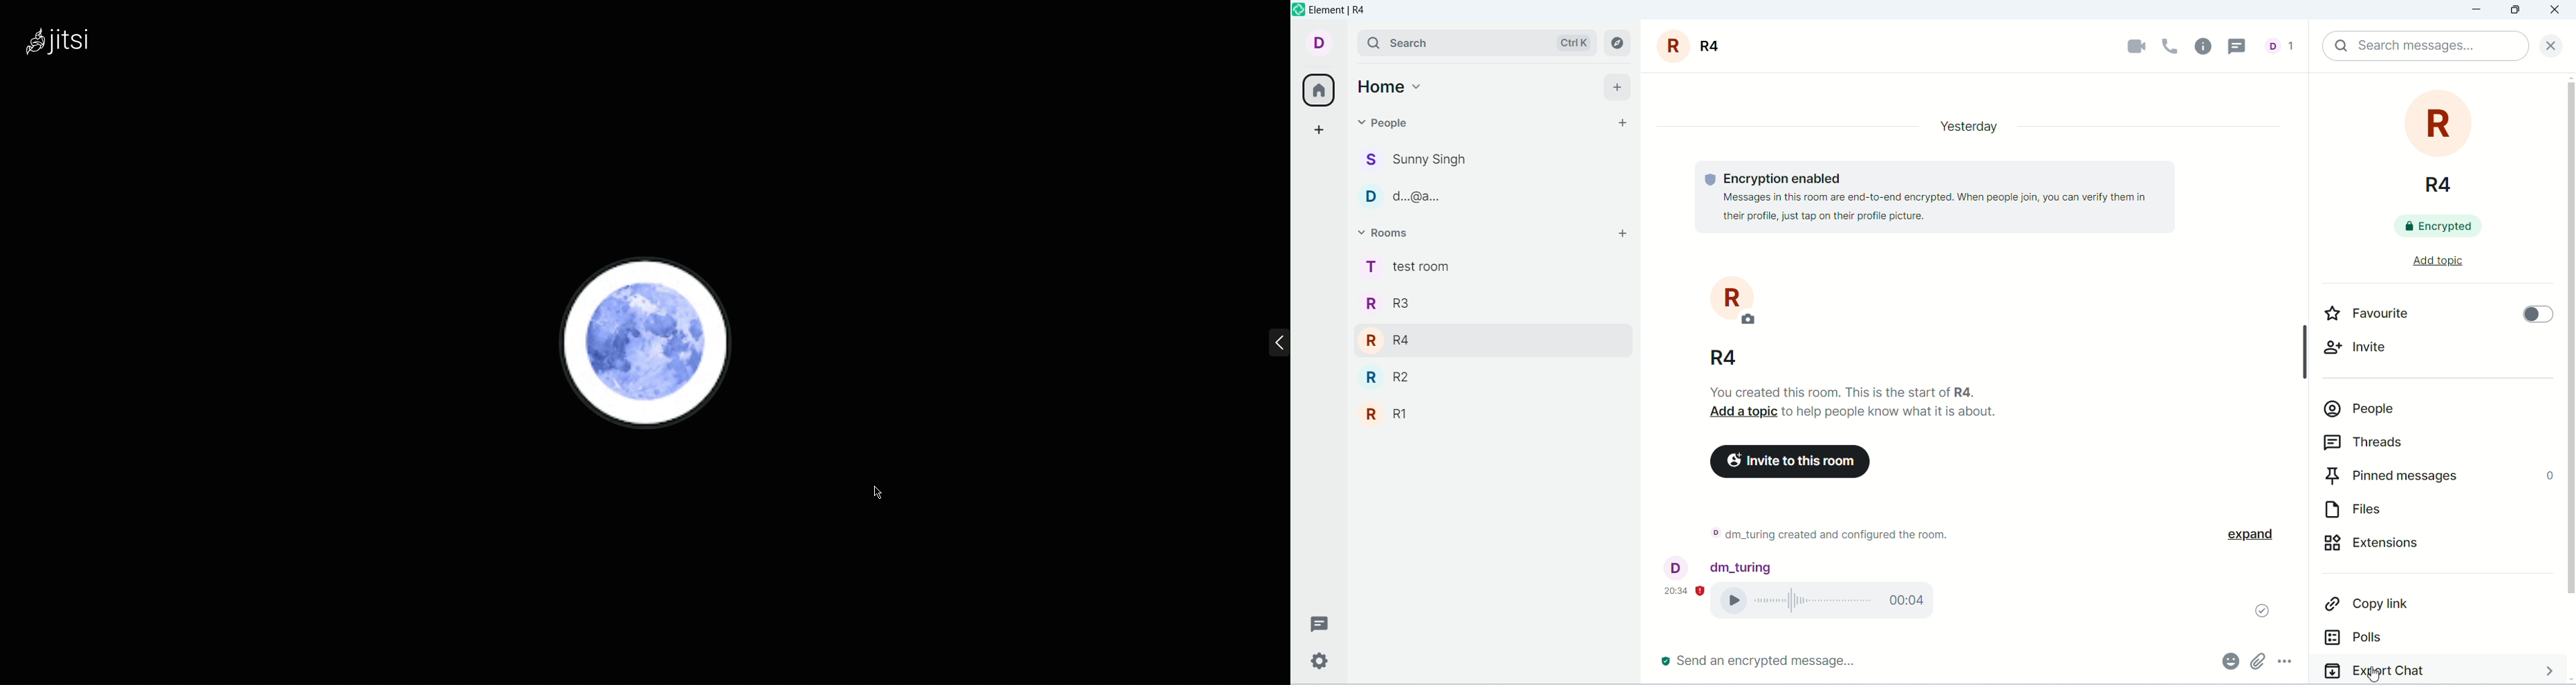  Describe the element at coordinates (2532, 313) in the screenshot. I see `toggle button` at that location.